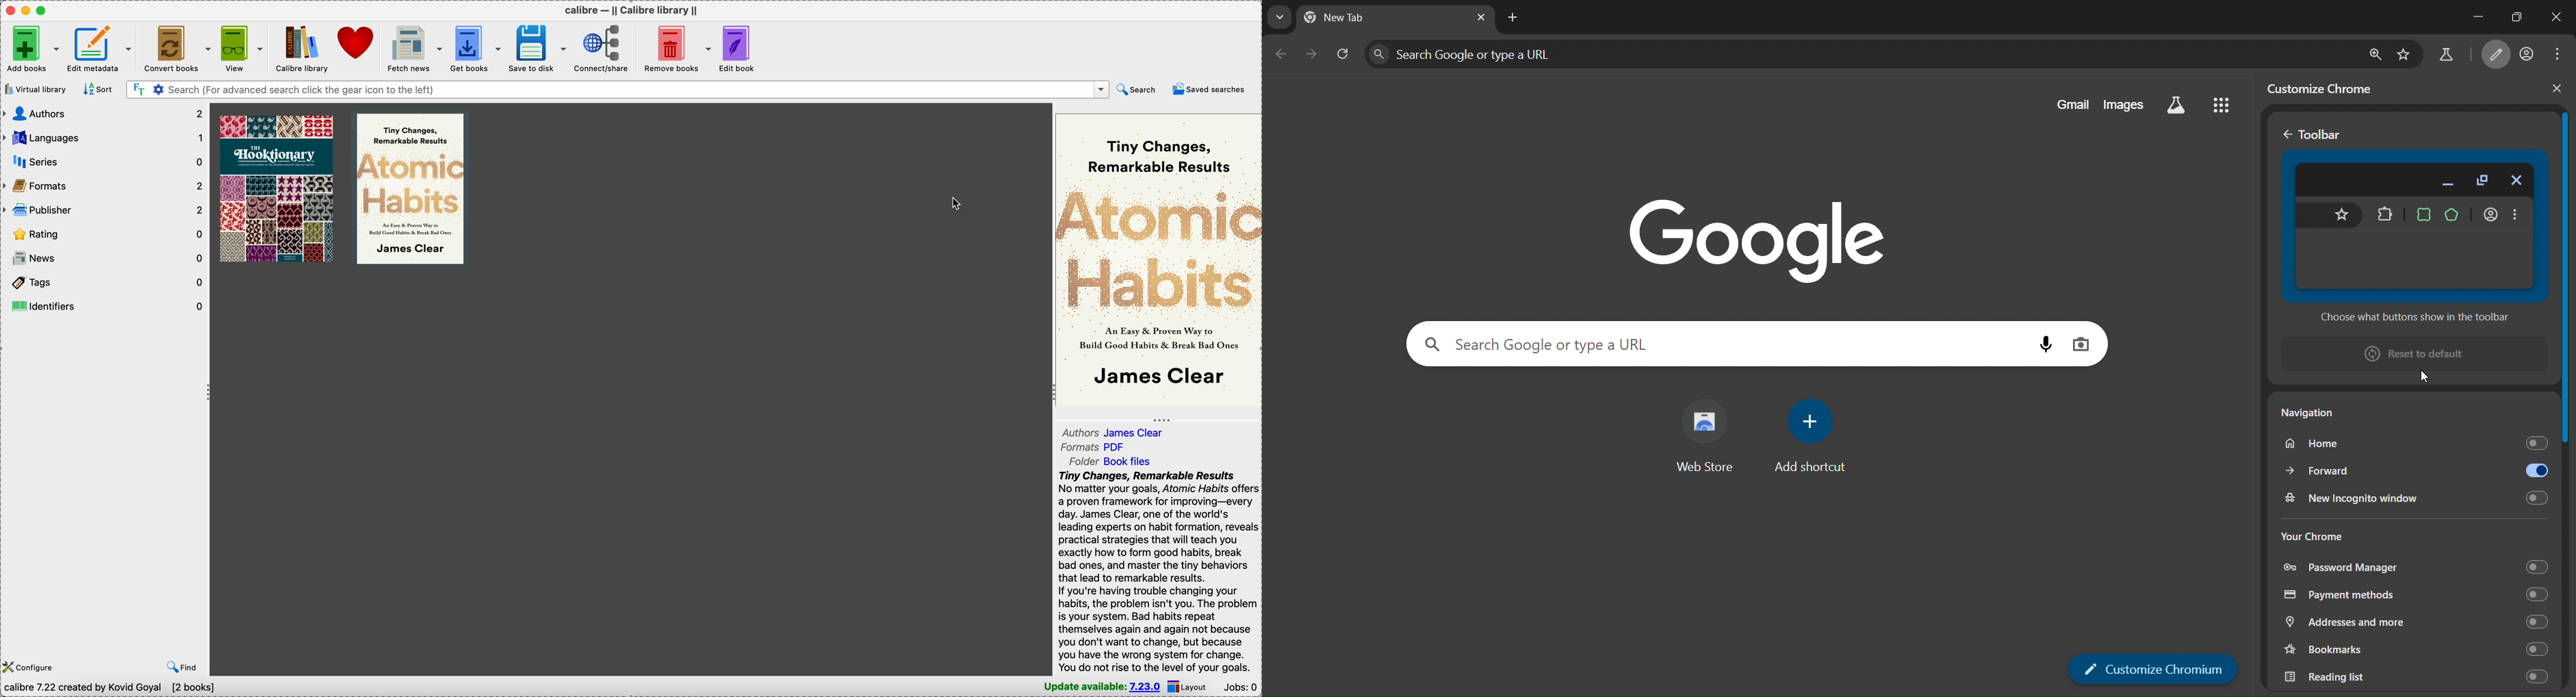  What do you see at coordinates (105, 305) in the screenshot?
I see `identifiers` at bounding box center [105, 305].